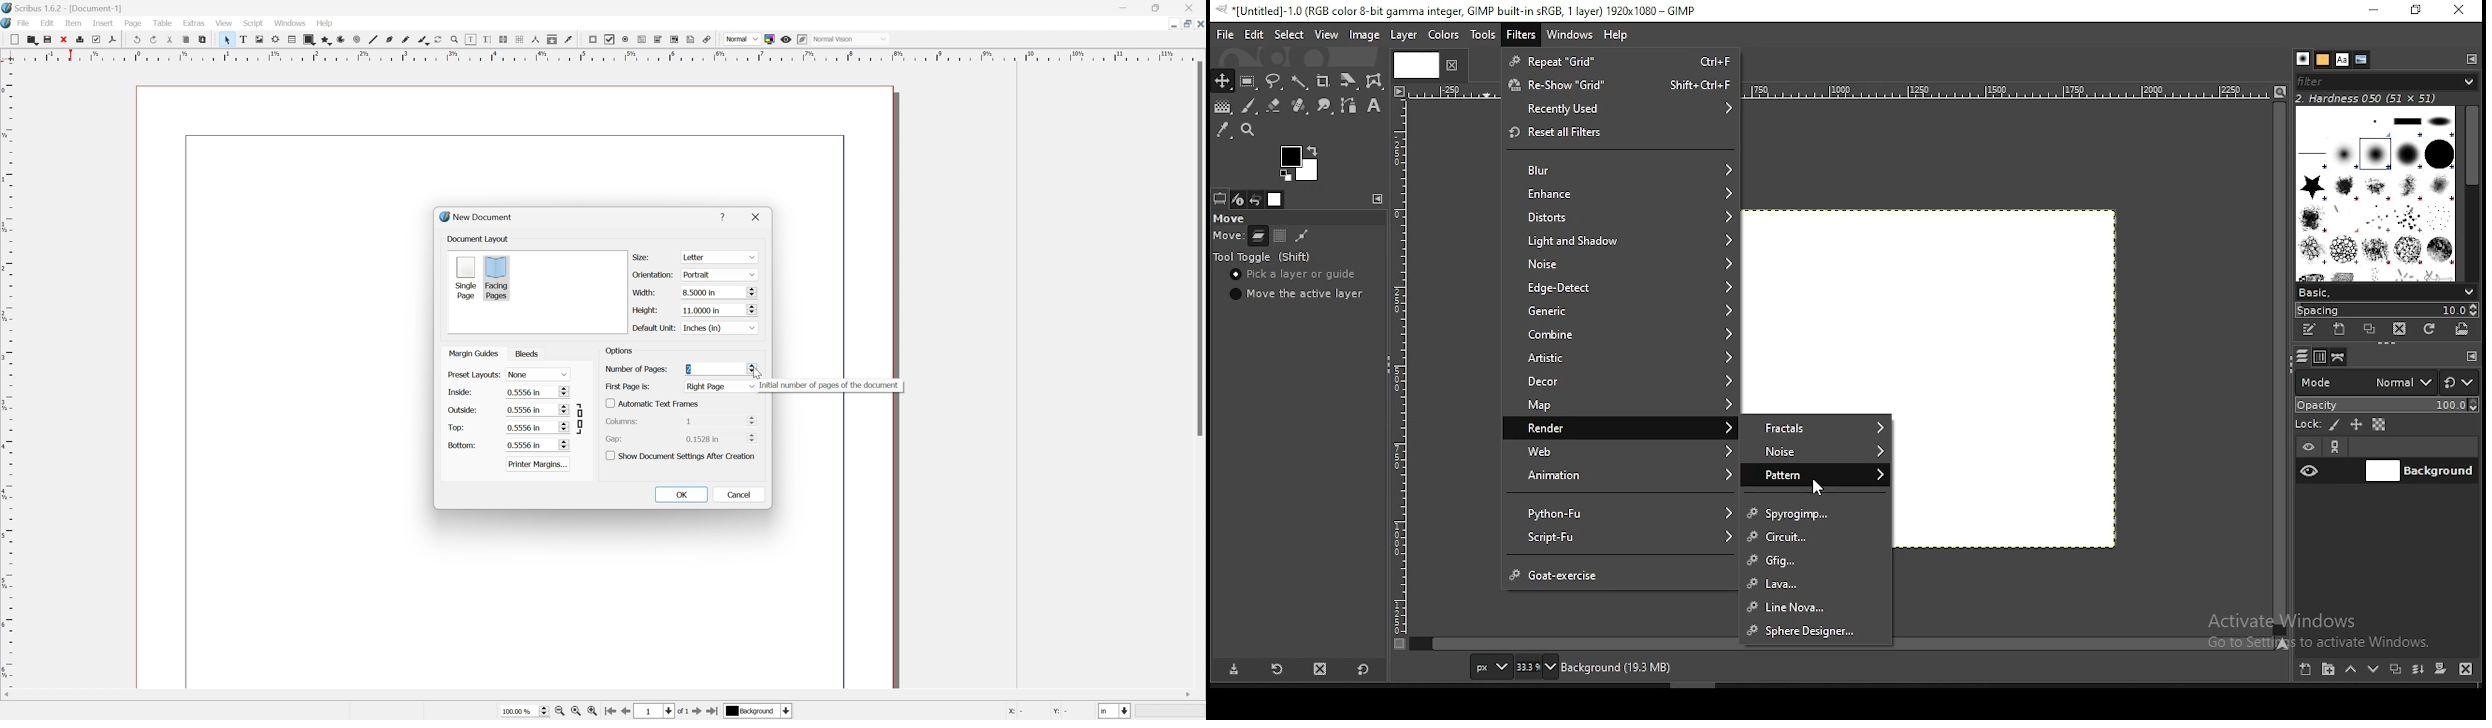  Describe the element at coordinates (691, 370) in the screenshot. I see `2` at that location.